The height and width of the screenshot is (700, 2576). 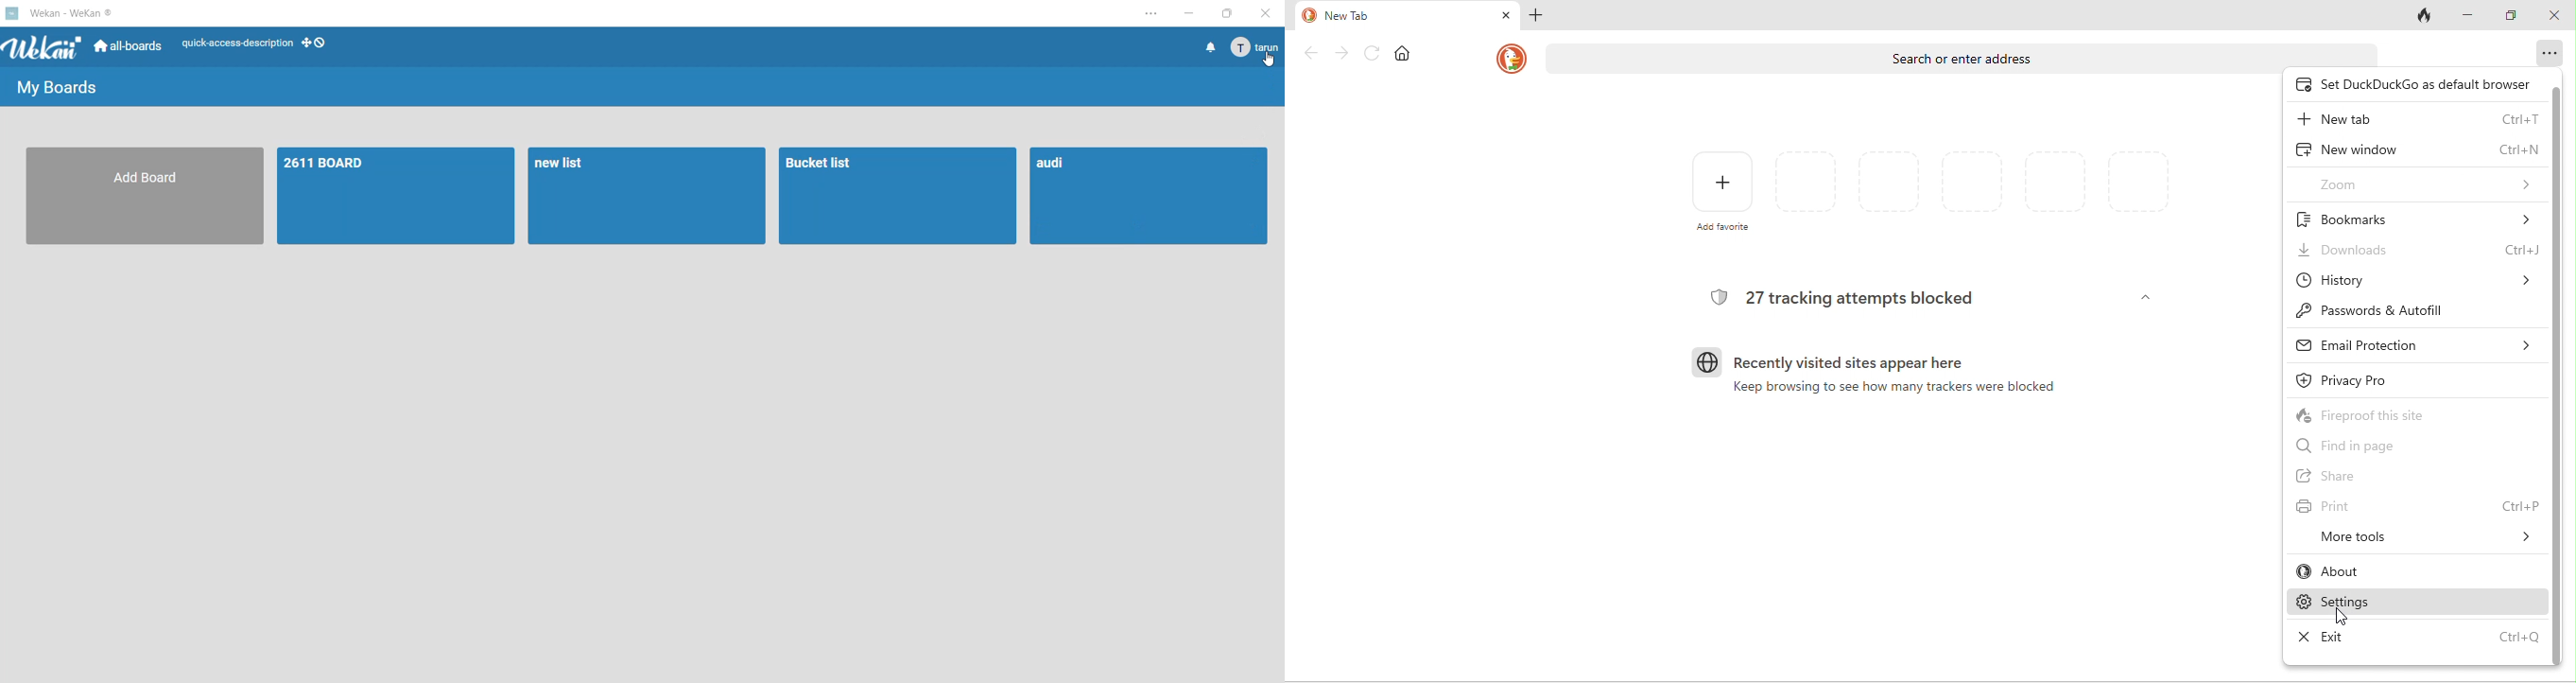 What do you see at coordinates (2416, 218) in the screenshot?
I see `bookmarks` at bounding box center [2416, 218].